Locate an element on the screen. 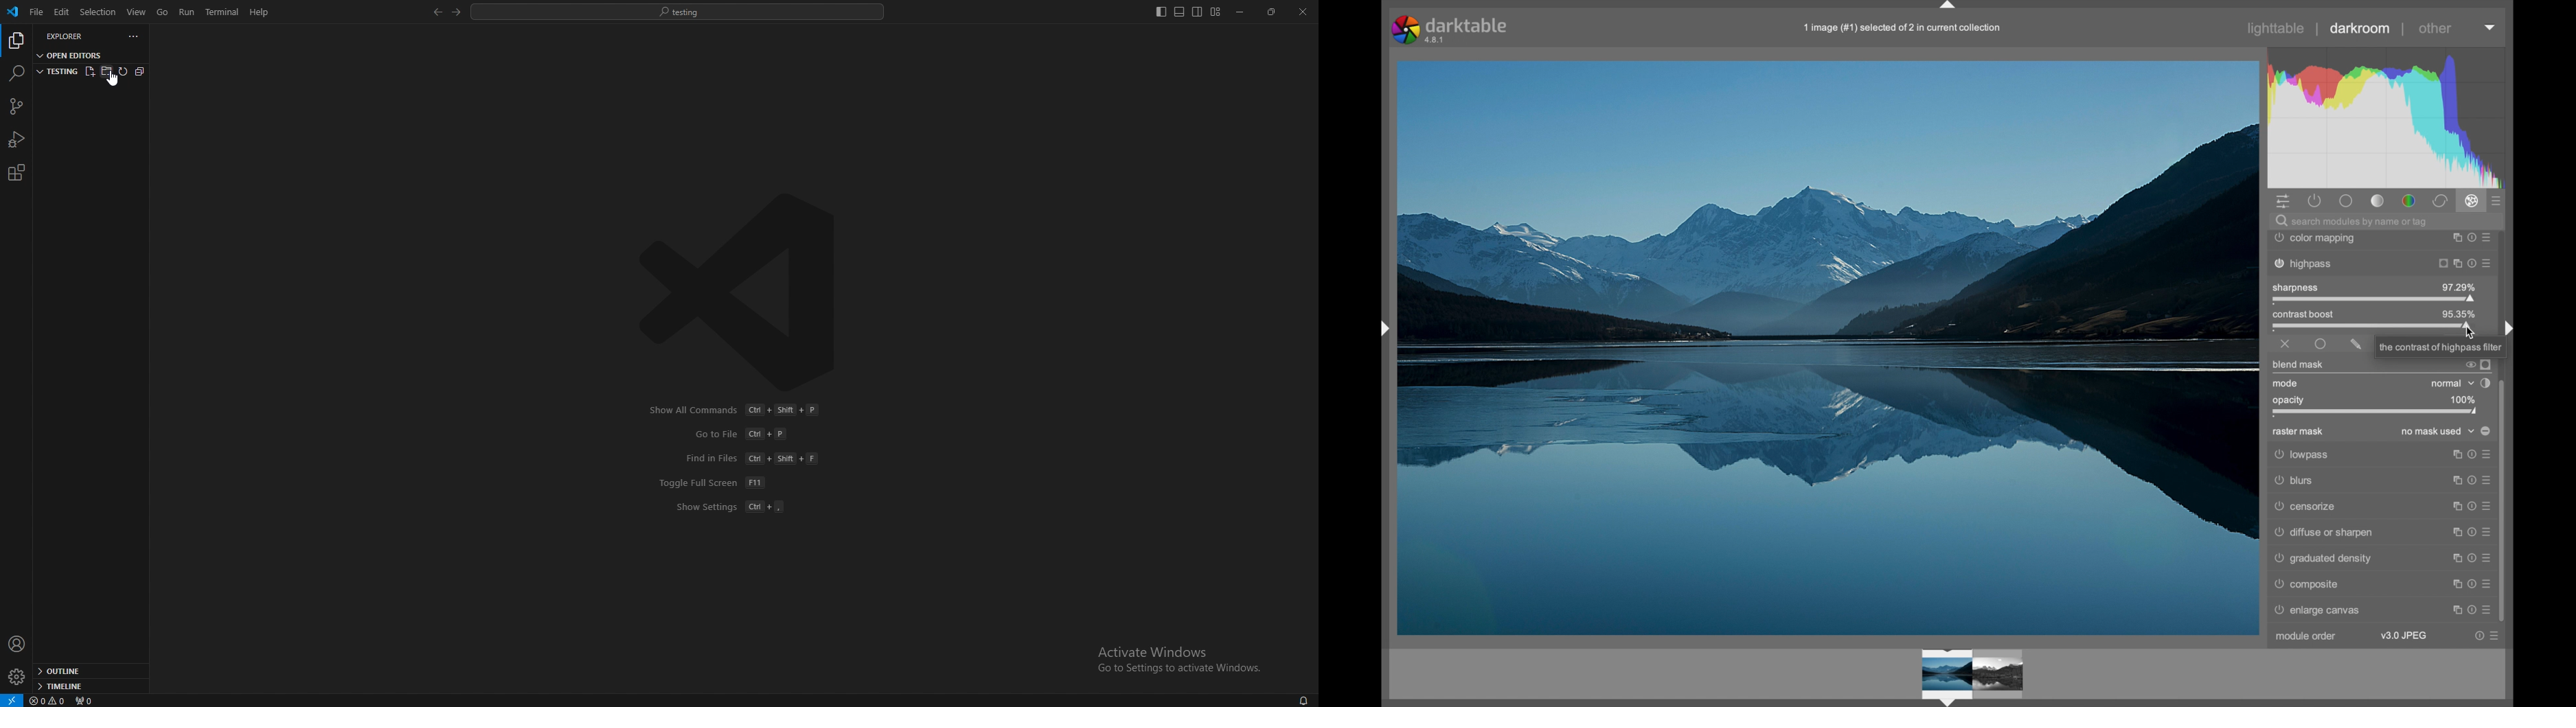 This screenshot has height=728, width=2576. dropdown is located at coordinates (2490, 27).